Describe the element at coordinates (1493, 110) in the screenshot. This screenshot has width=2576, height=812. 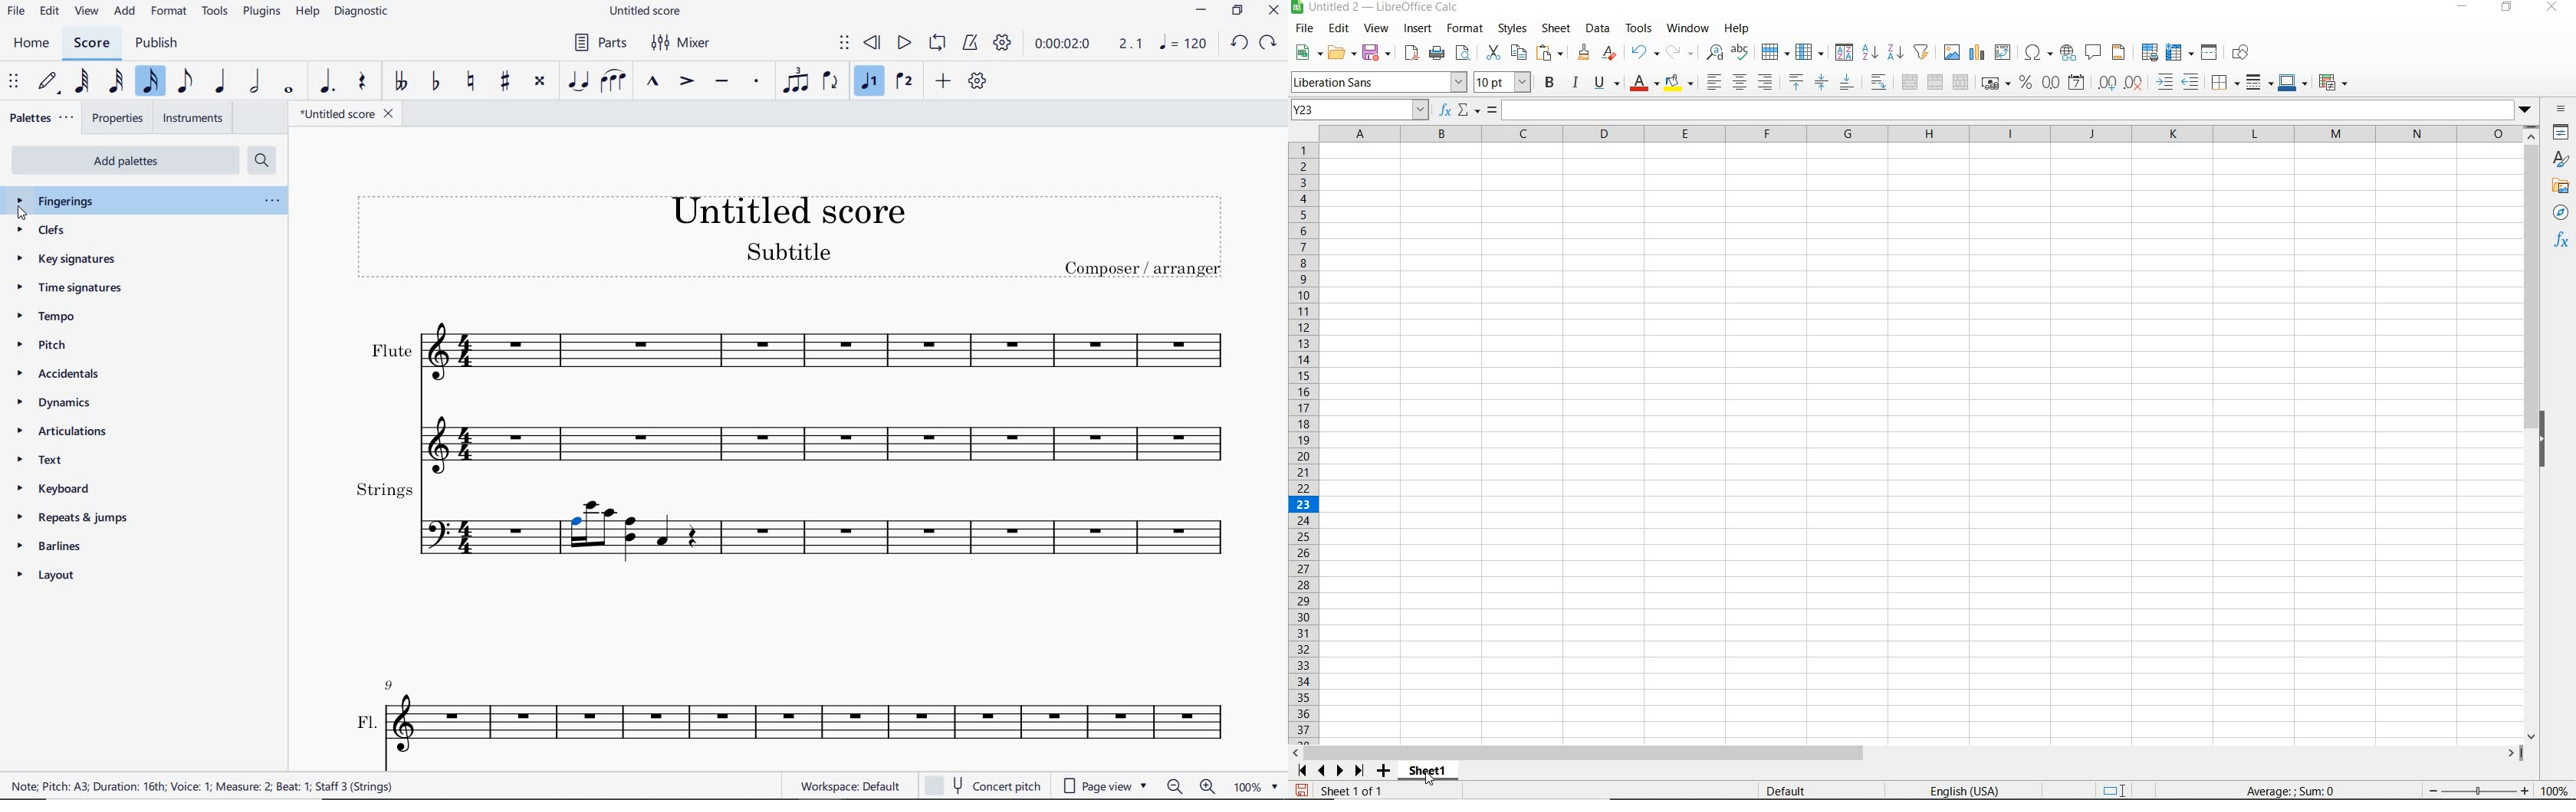
I see `FORMULA` at that location.